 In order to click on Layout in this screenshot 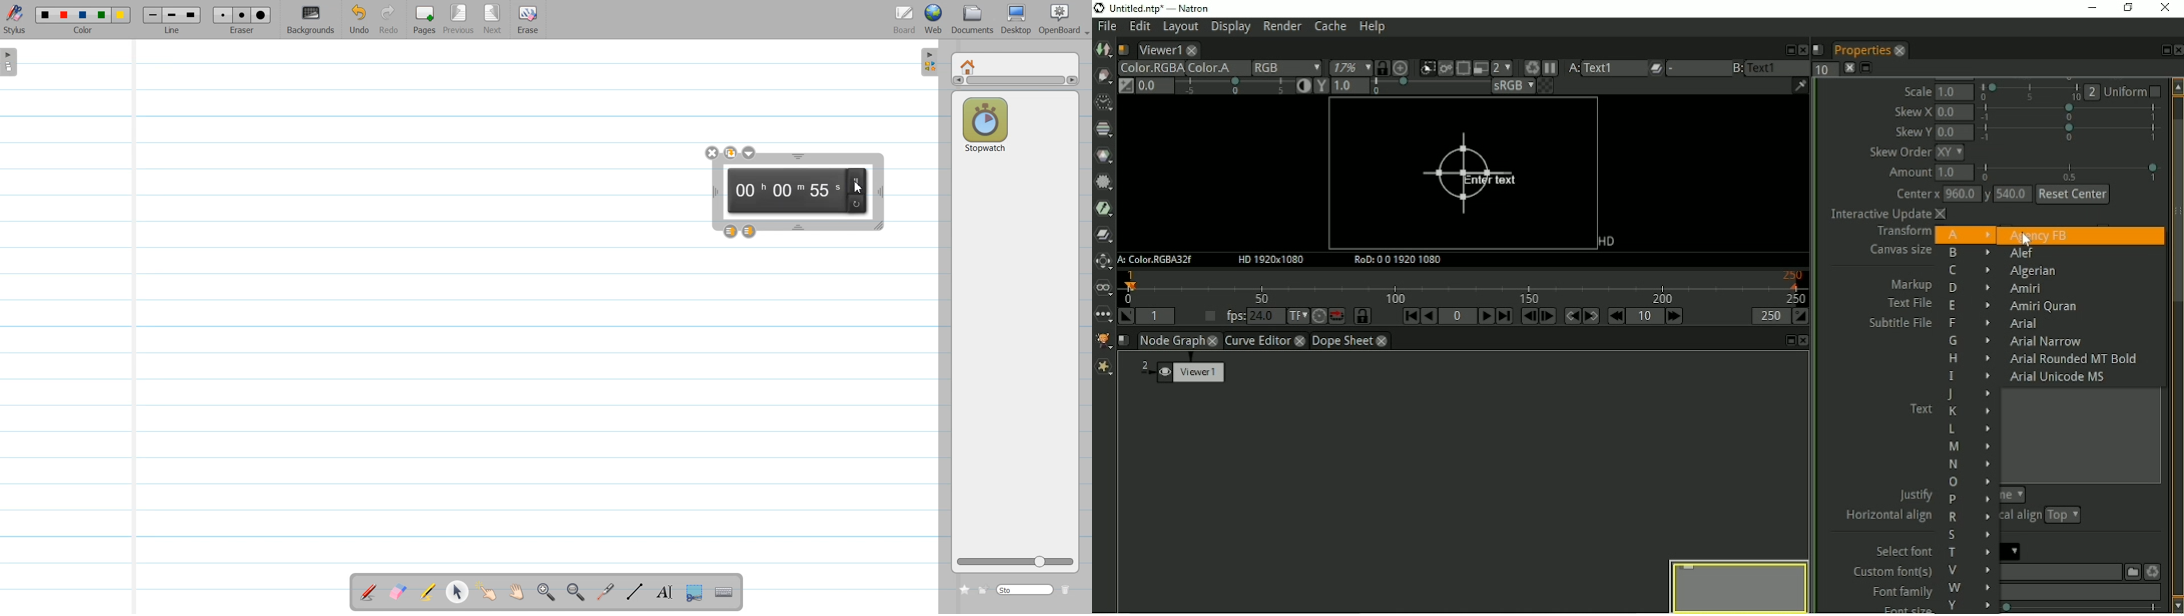, I will do `click(1179, 29)`.